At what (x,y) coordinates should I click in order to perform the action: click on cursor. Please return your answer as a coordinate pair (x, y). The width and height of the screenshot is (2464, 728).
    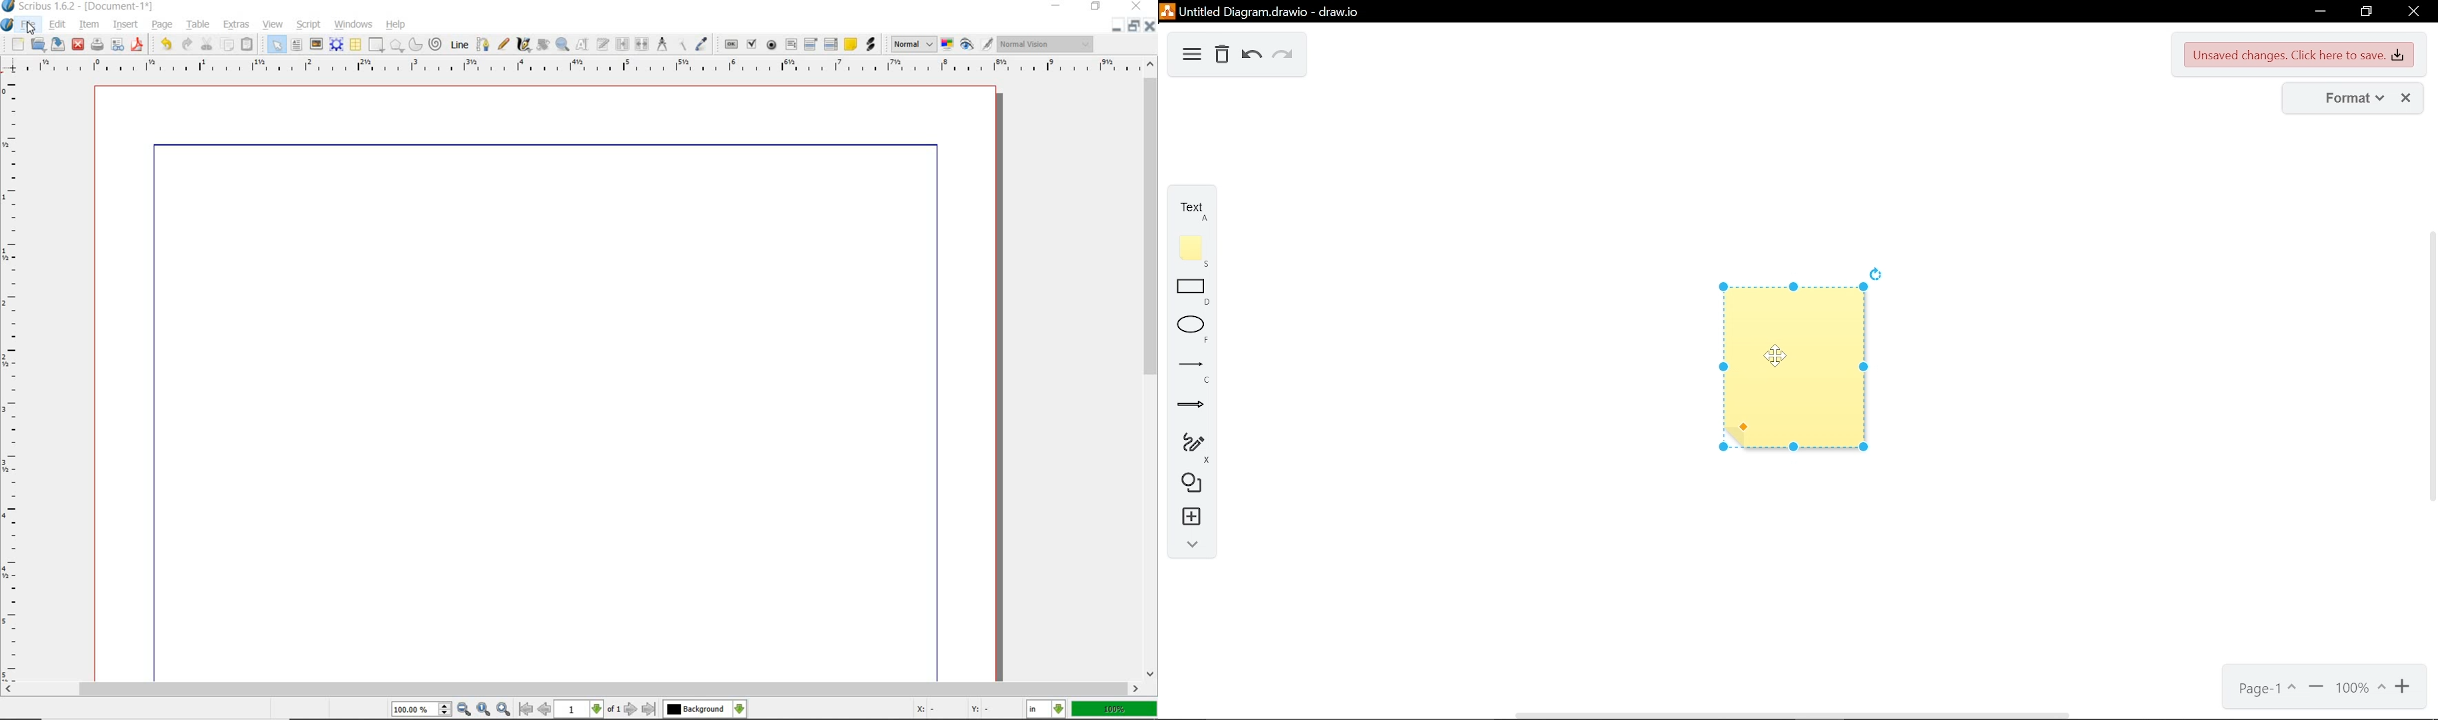
    Looking at the image, I should click on (32, 28).